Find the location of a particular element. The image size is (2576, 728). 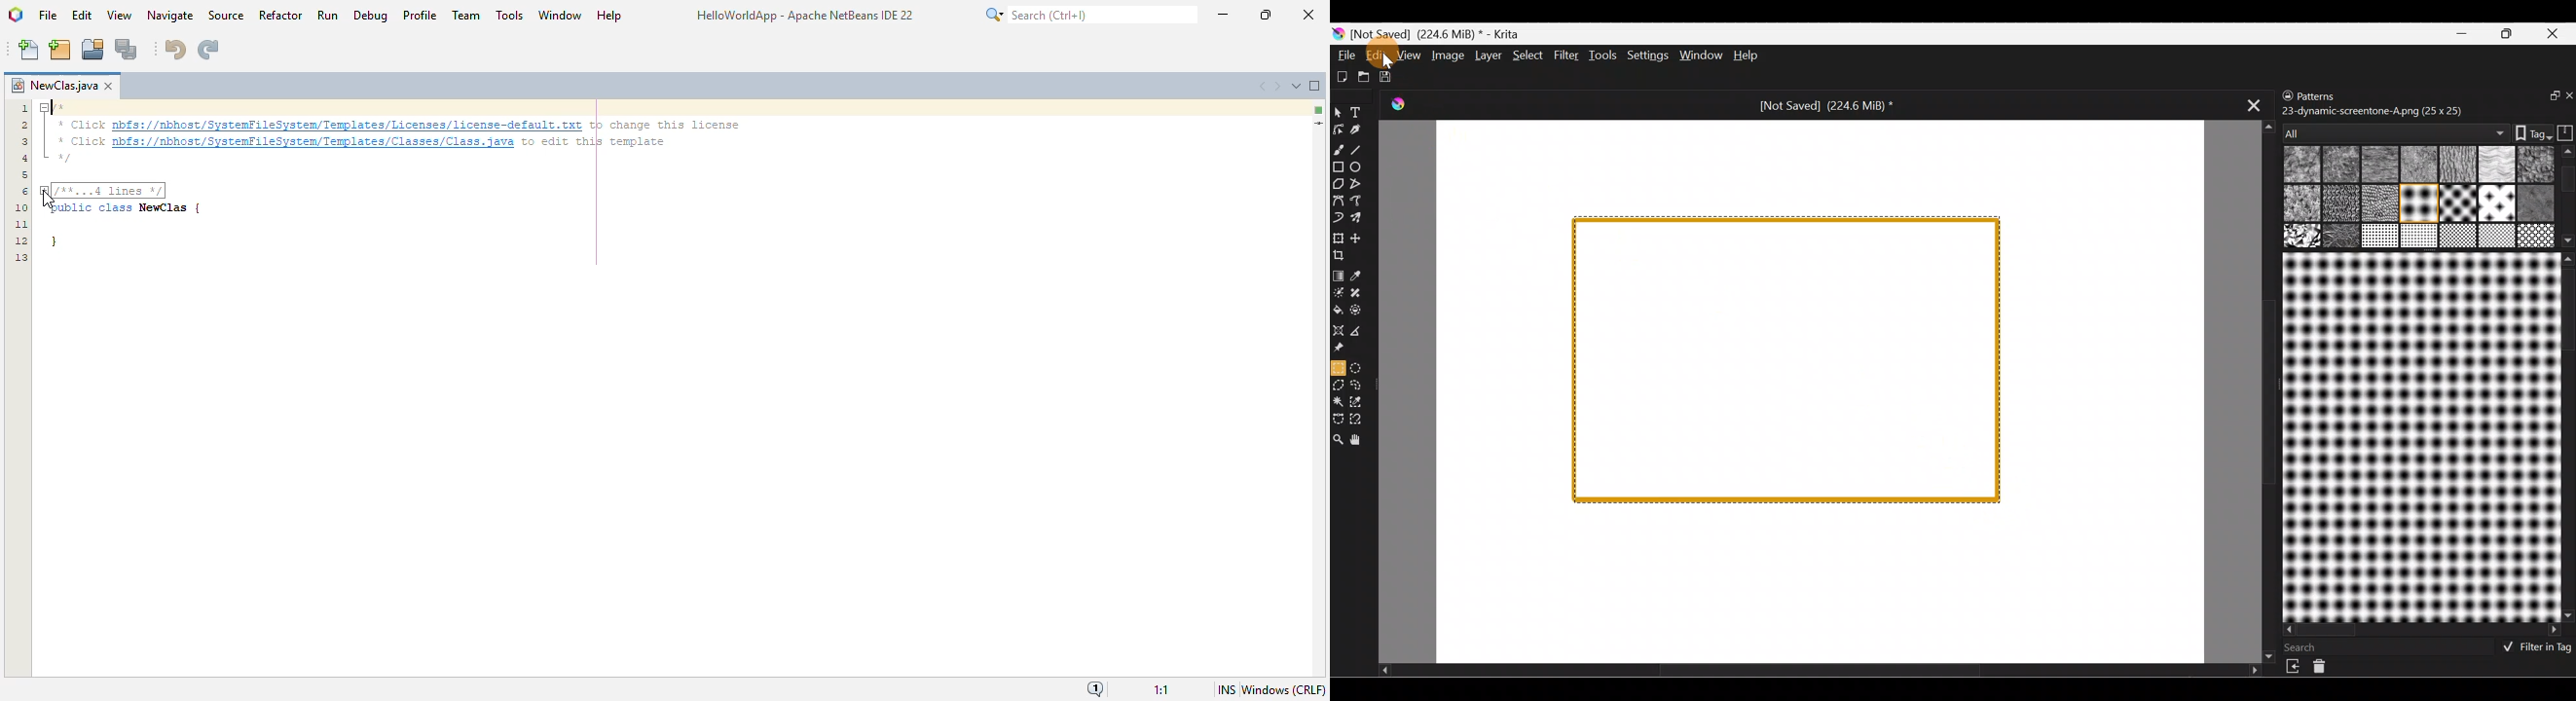

Line tool is located at coordinates (1362, 149).